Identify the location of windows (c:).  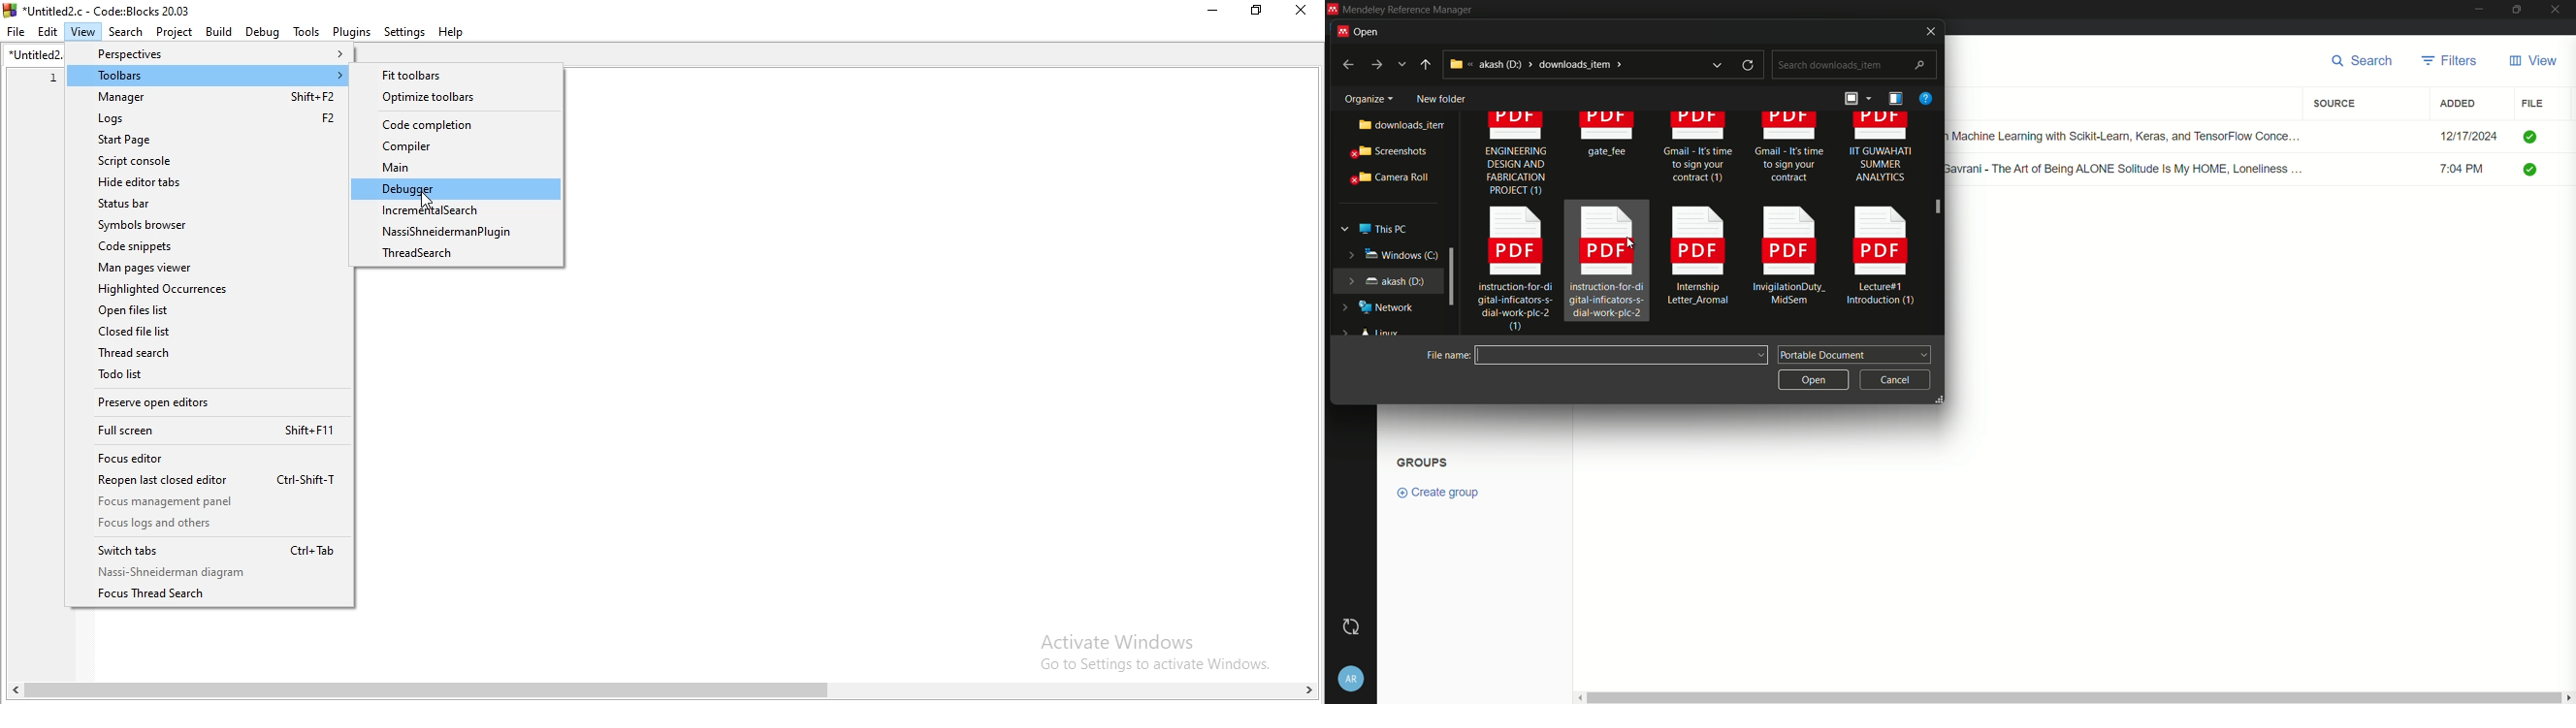
(1384, 254).